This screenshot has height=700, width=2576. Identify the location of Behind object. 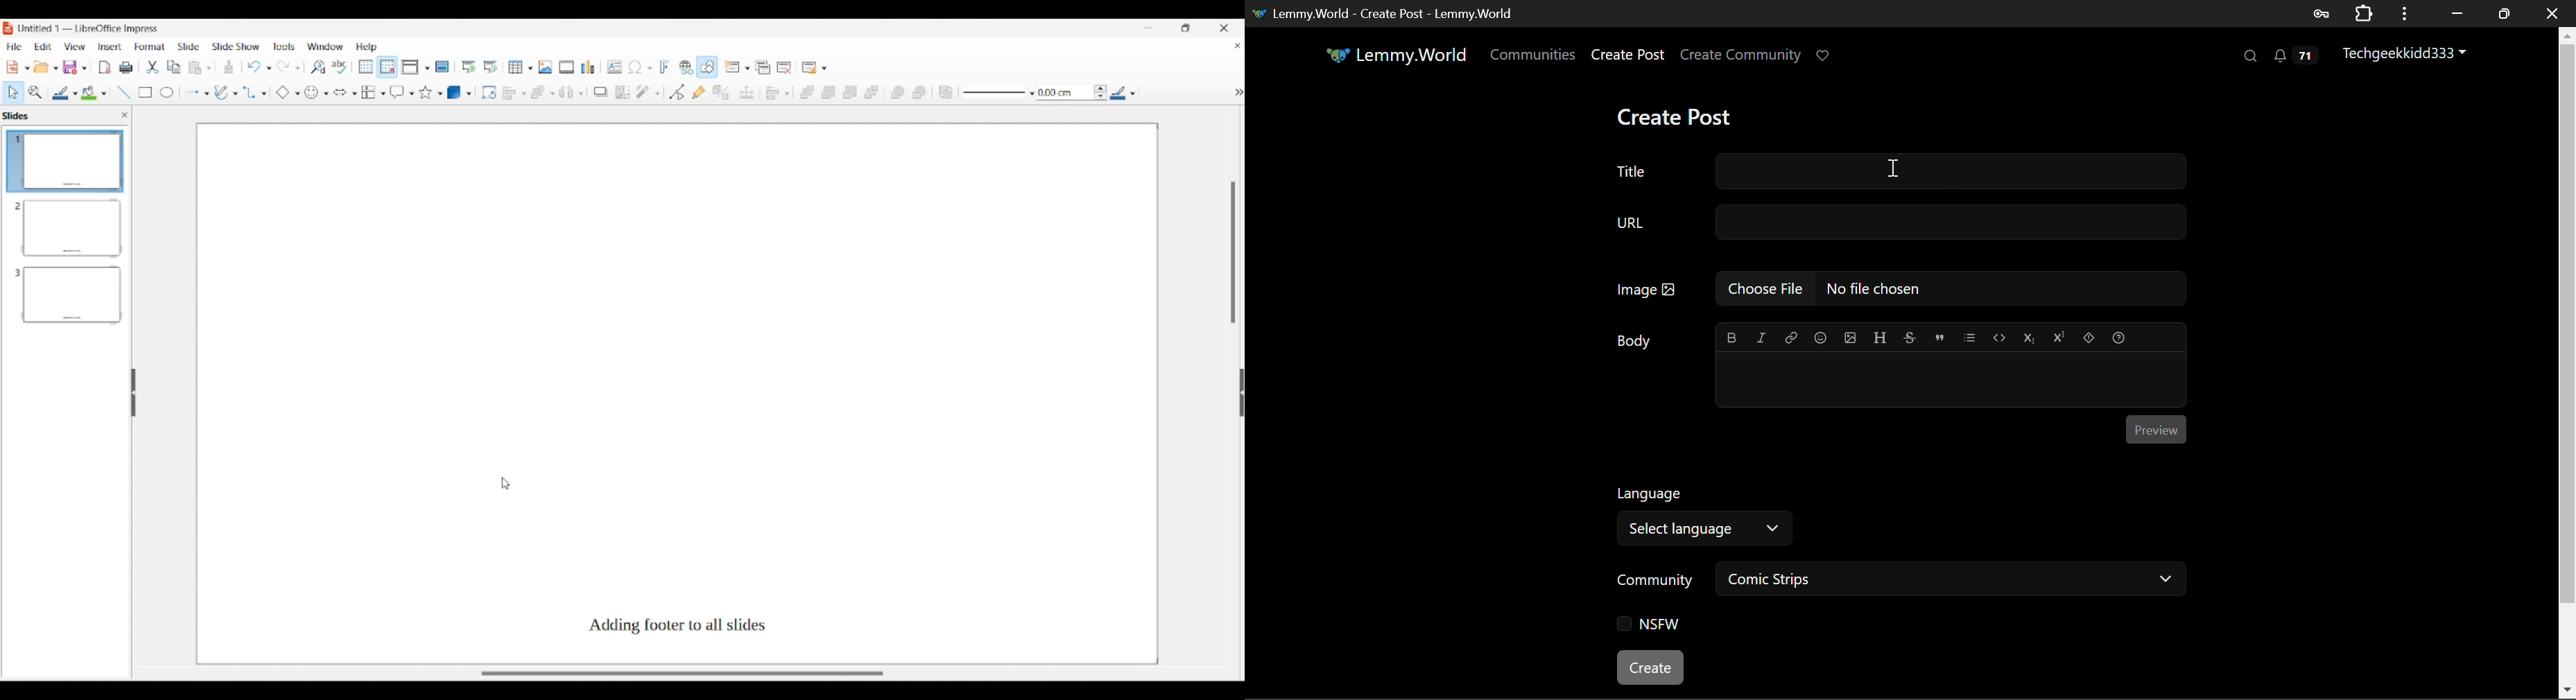
(920, 92).